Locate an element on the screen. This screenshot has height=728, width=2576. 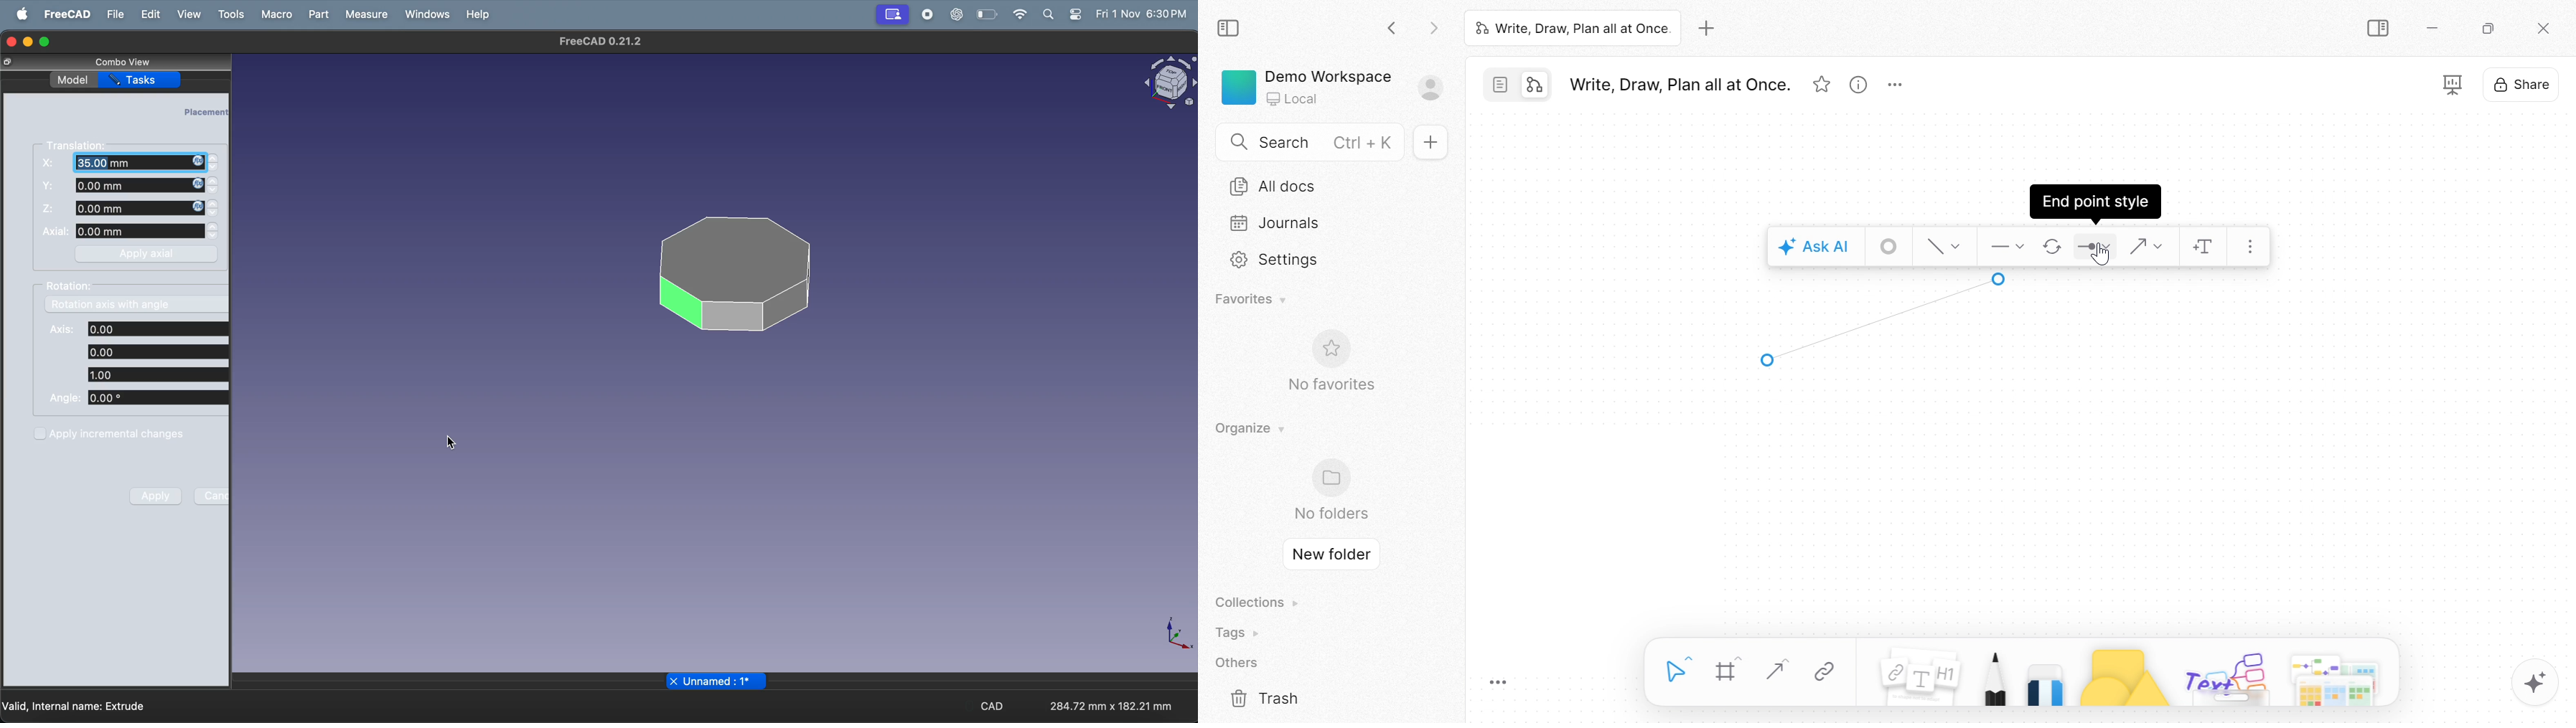
Local is located at coordinates (1293, 100).